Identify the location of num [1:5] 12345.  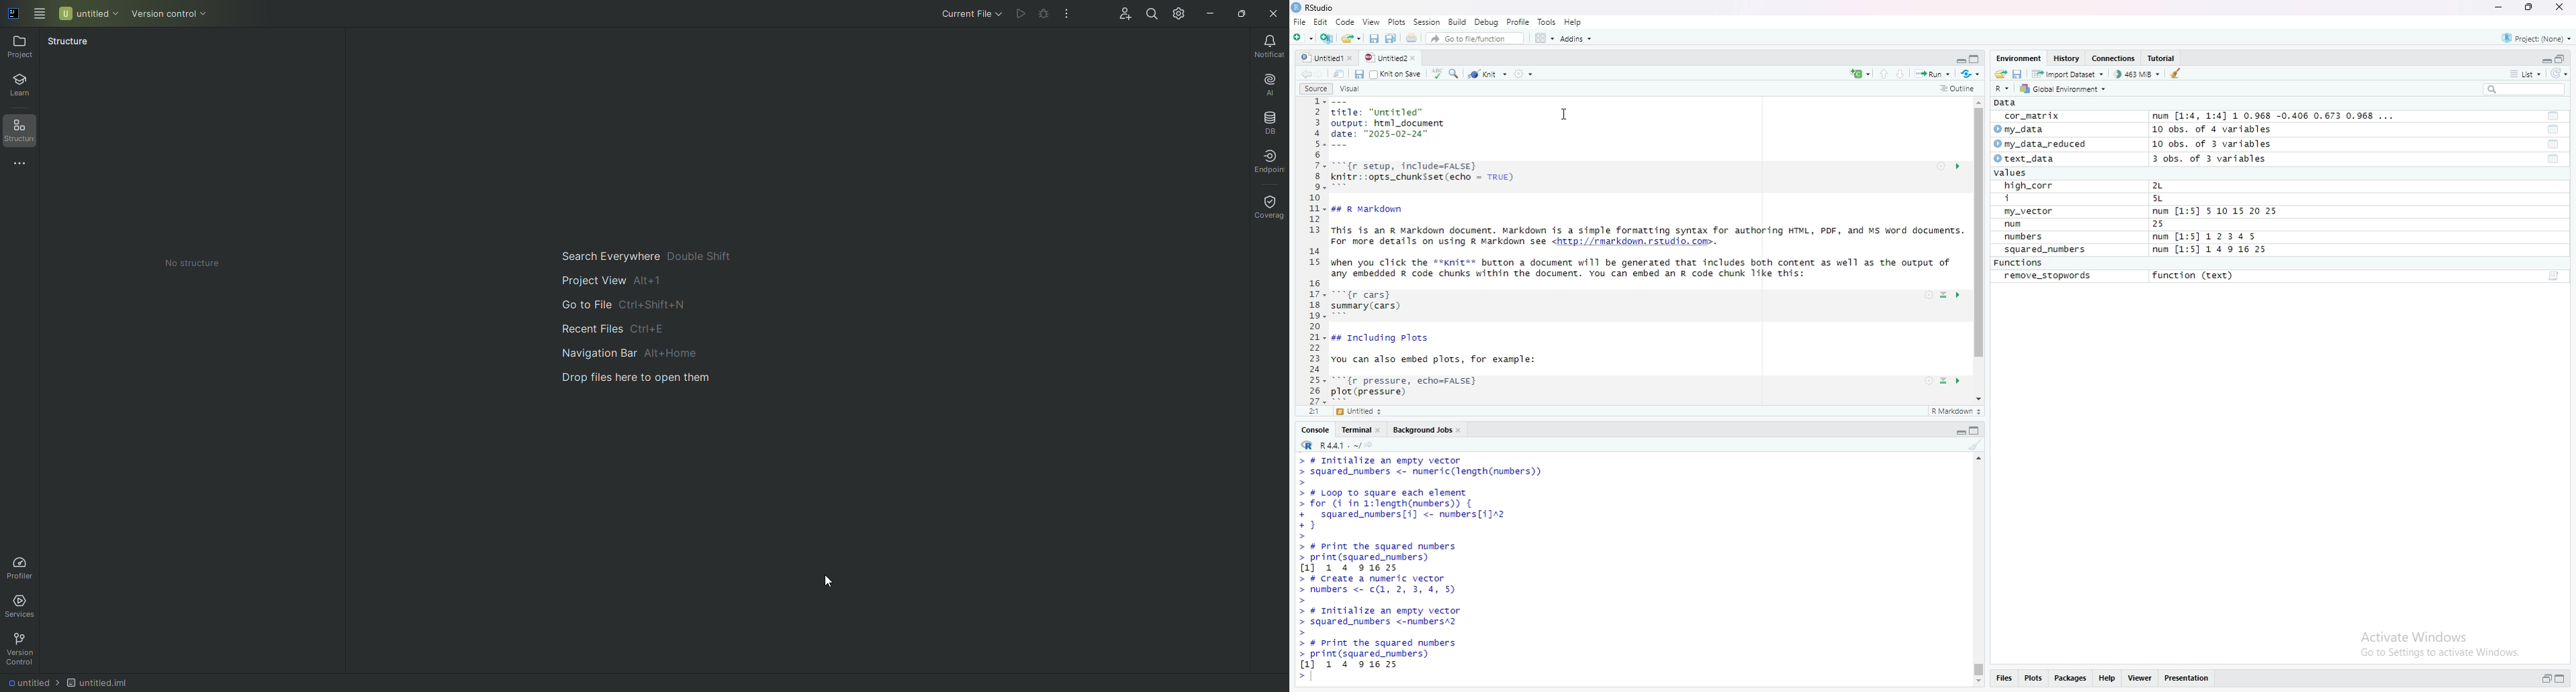
(2206, 237).